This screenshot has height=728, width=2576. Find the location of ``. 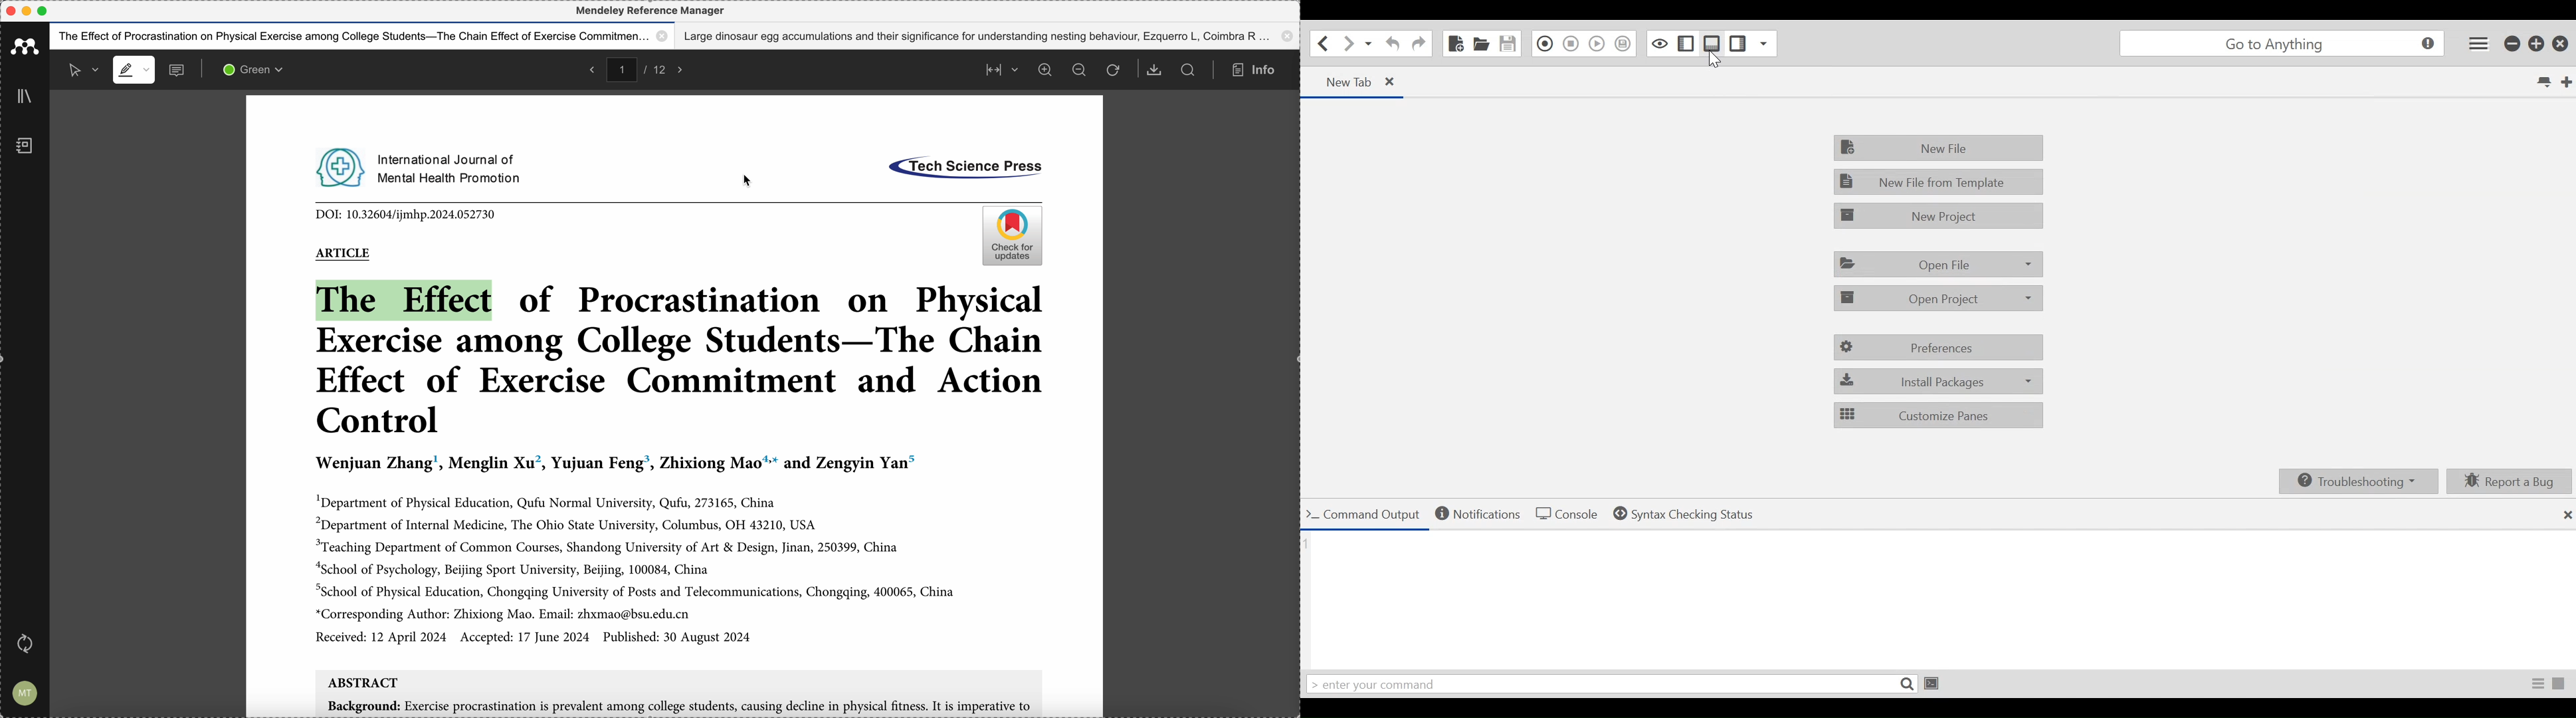

 is located at coordinates (2566, 514).